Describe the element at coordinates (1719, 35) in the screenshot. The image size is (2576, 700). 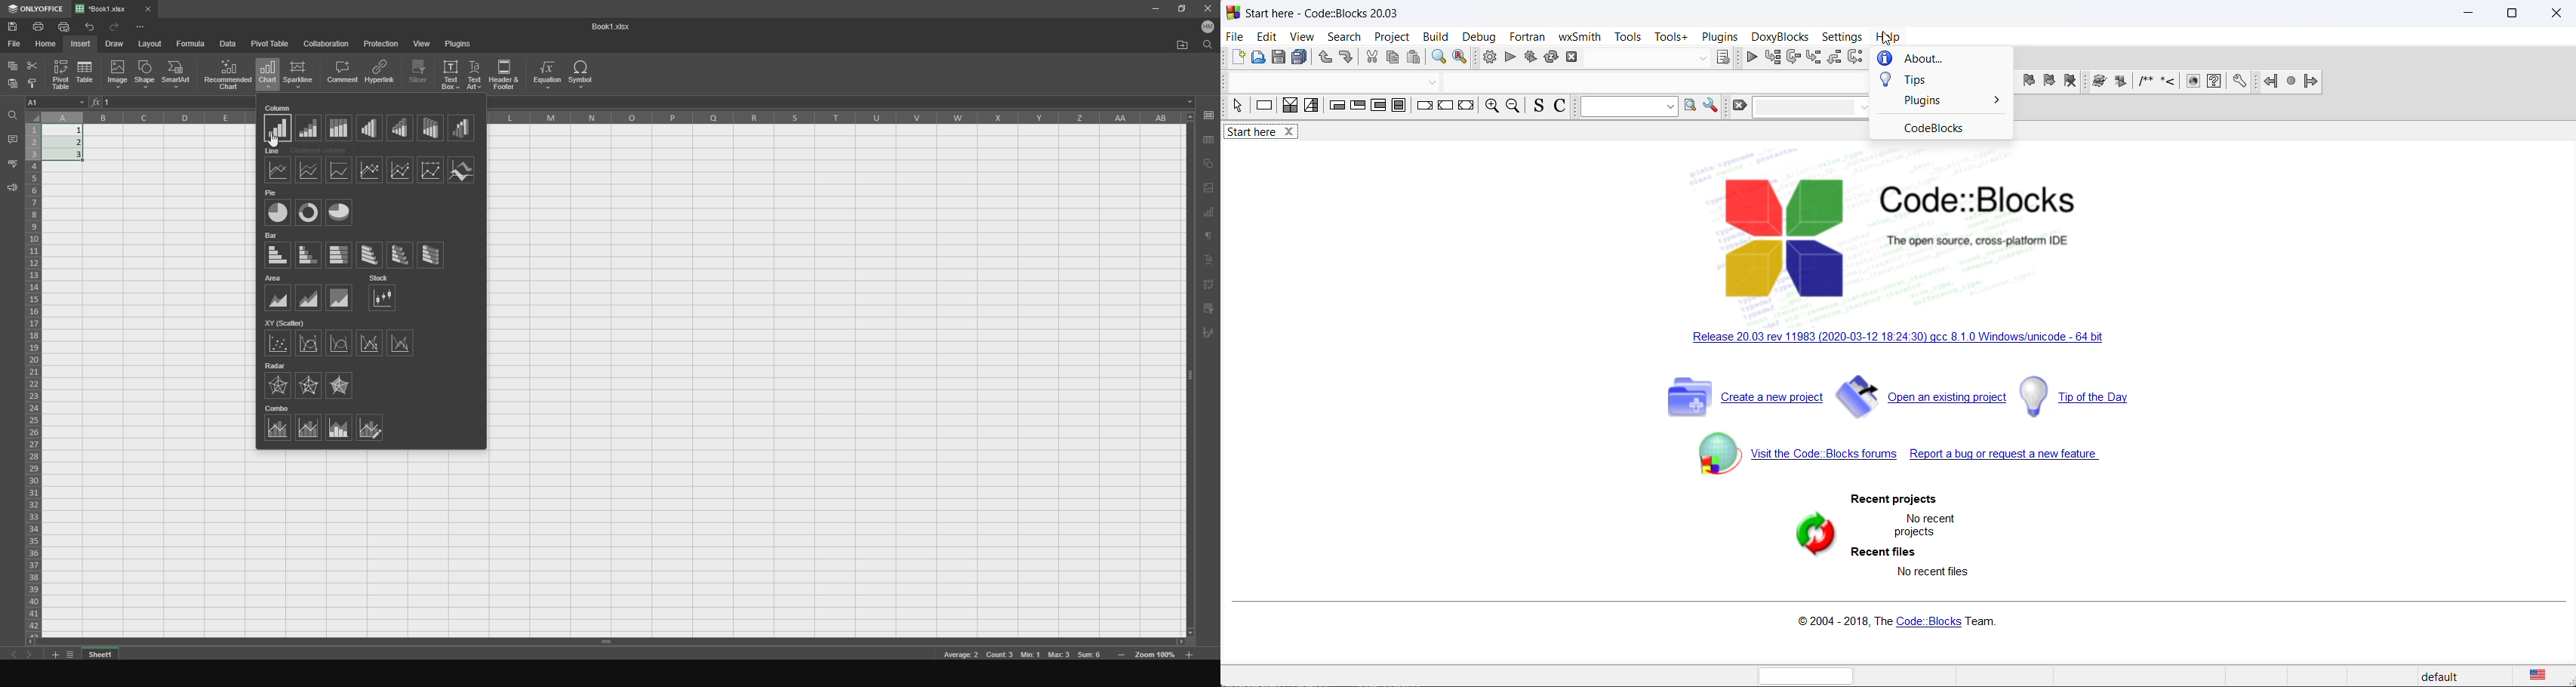
I see `plugins` at that location.